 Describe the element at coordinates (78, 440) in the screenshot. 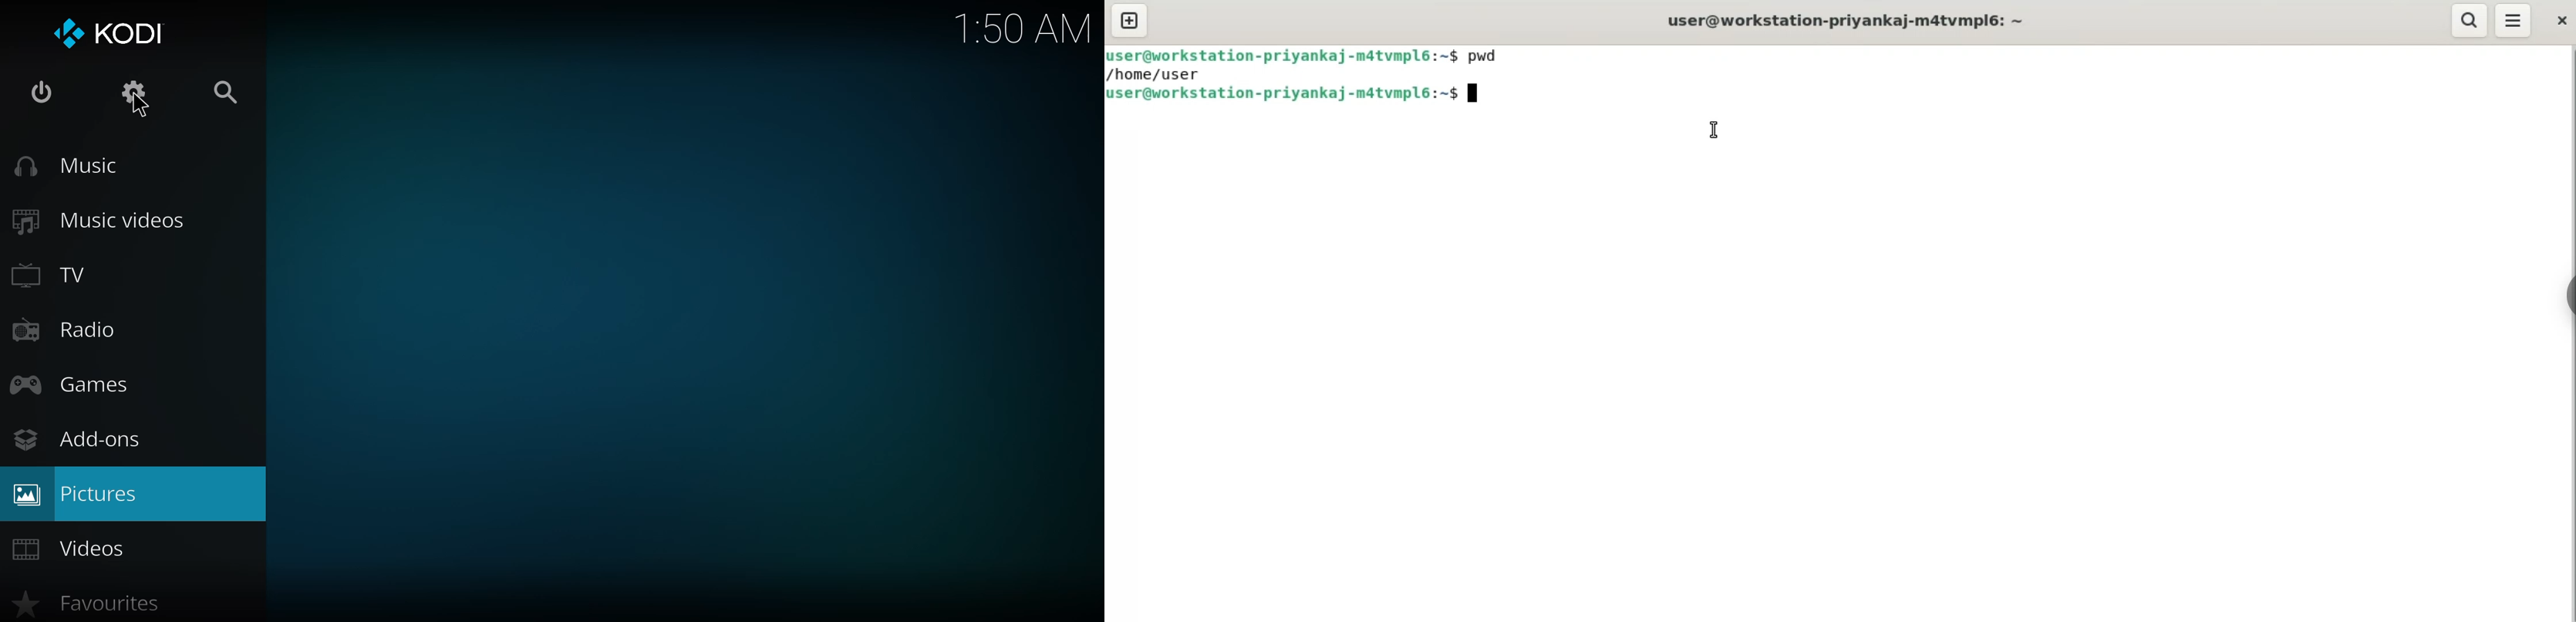

I see `add-ons` at that location.